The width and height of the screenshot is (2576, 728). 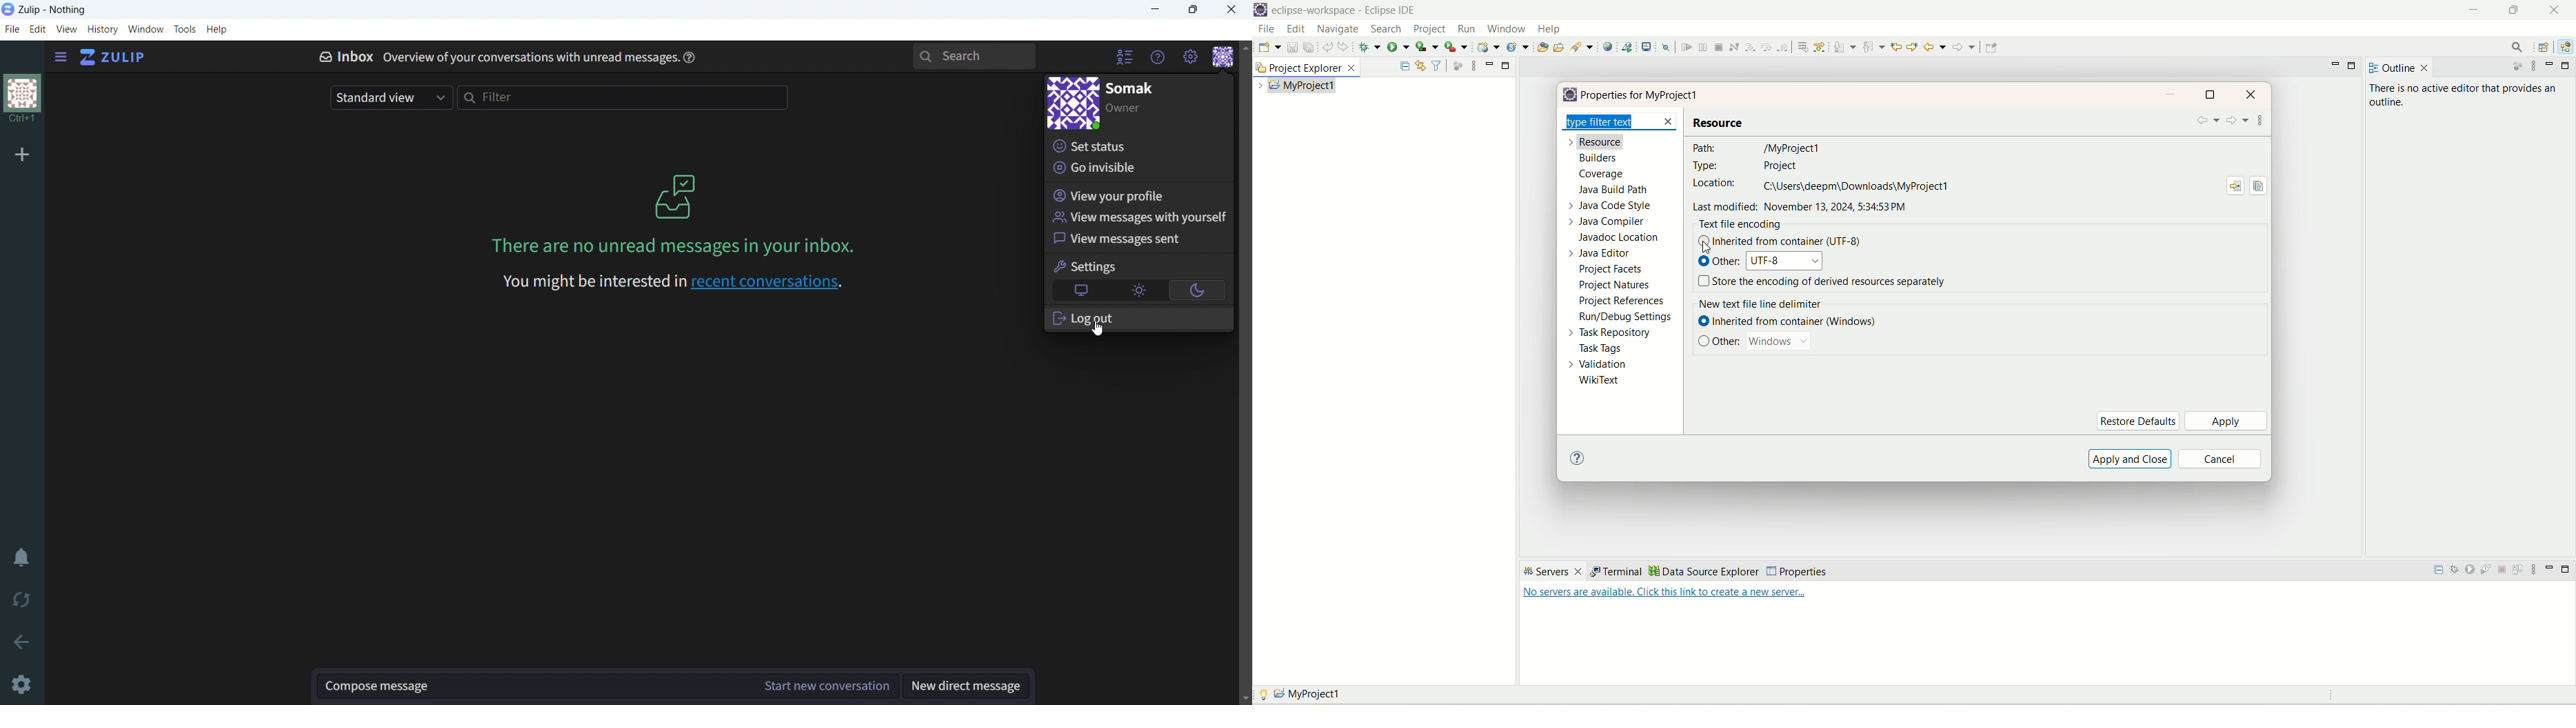 What do you see at coordinates (1740, 225) in the screenshot?
I see `text file encoding` at bounding box center [1740, 225].